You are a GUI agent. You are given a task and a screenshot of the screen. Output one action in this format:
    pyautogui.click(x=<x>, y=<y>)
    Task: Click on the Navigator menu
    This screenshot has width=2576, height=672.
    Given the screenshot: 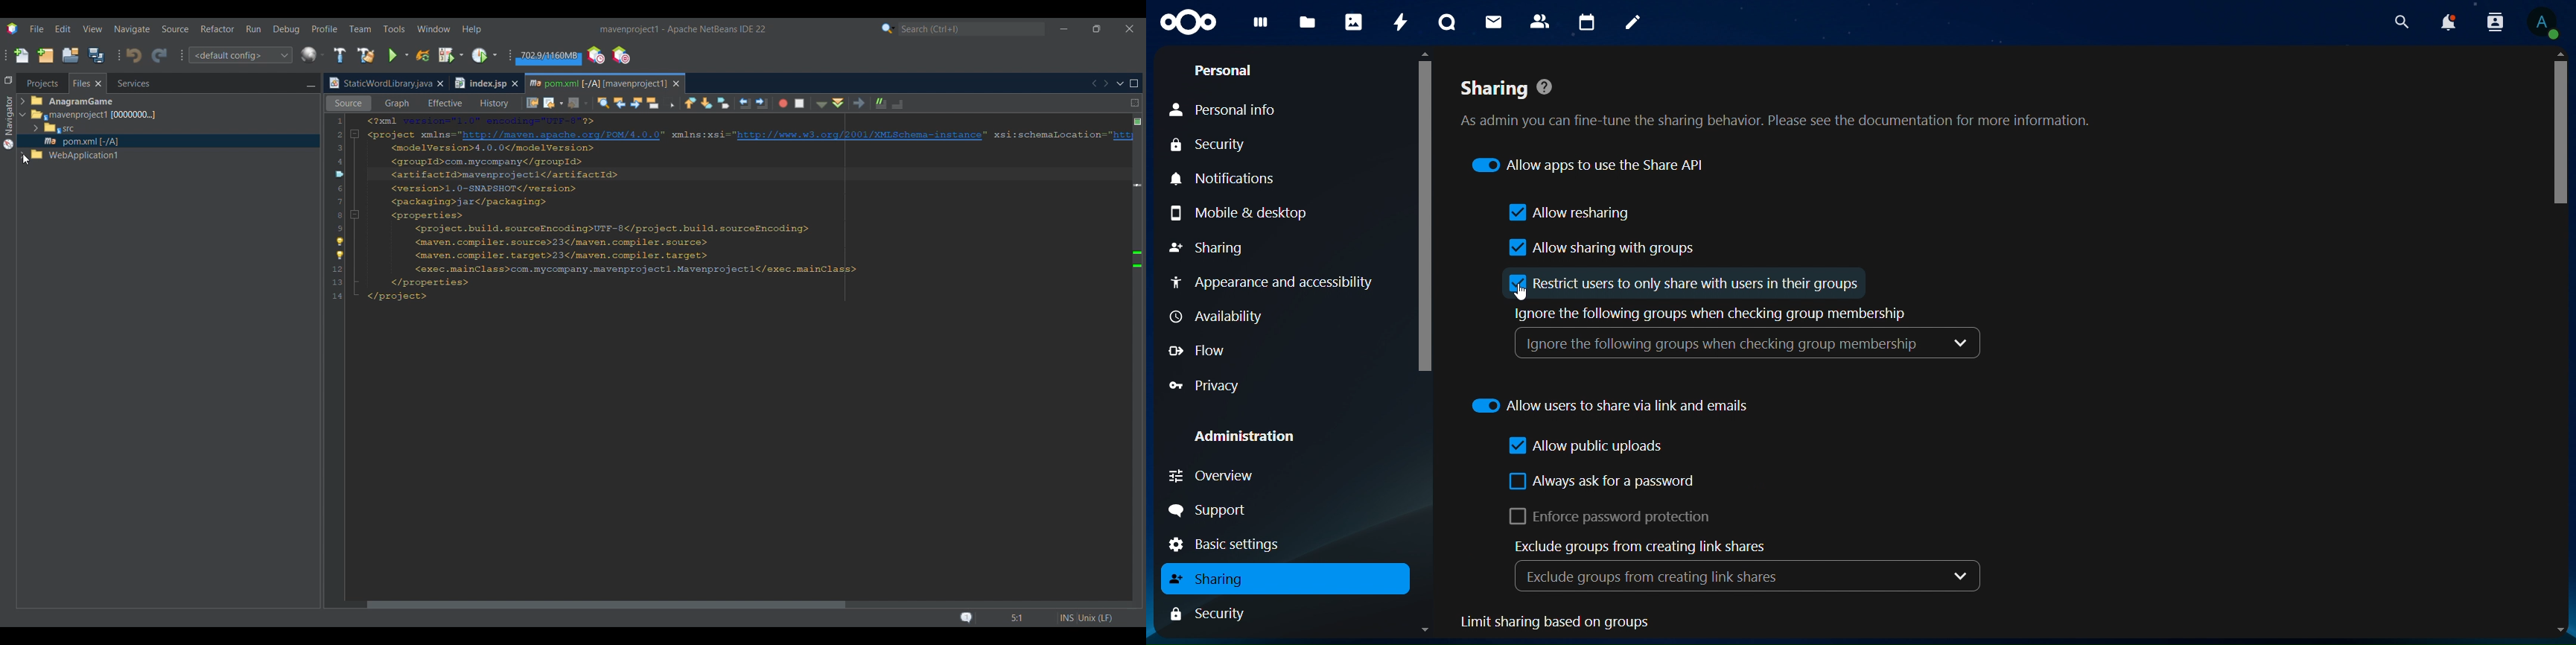 What is the action you would take?
    pyautogui.click(x=7, y=122)
    